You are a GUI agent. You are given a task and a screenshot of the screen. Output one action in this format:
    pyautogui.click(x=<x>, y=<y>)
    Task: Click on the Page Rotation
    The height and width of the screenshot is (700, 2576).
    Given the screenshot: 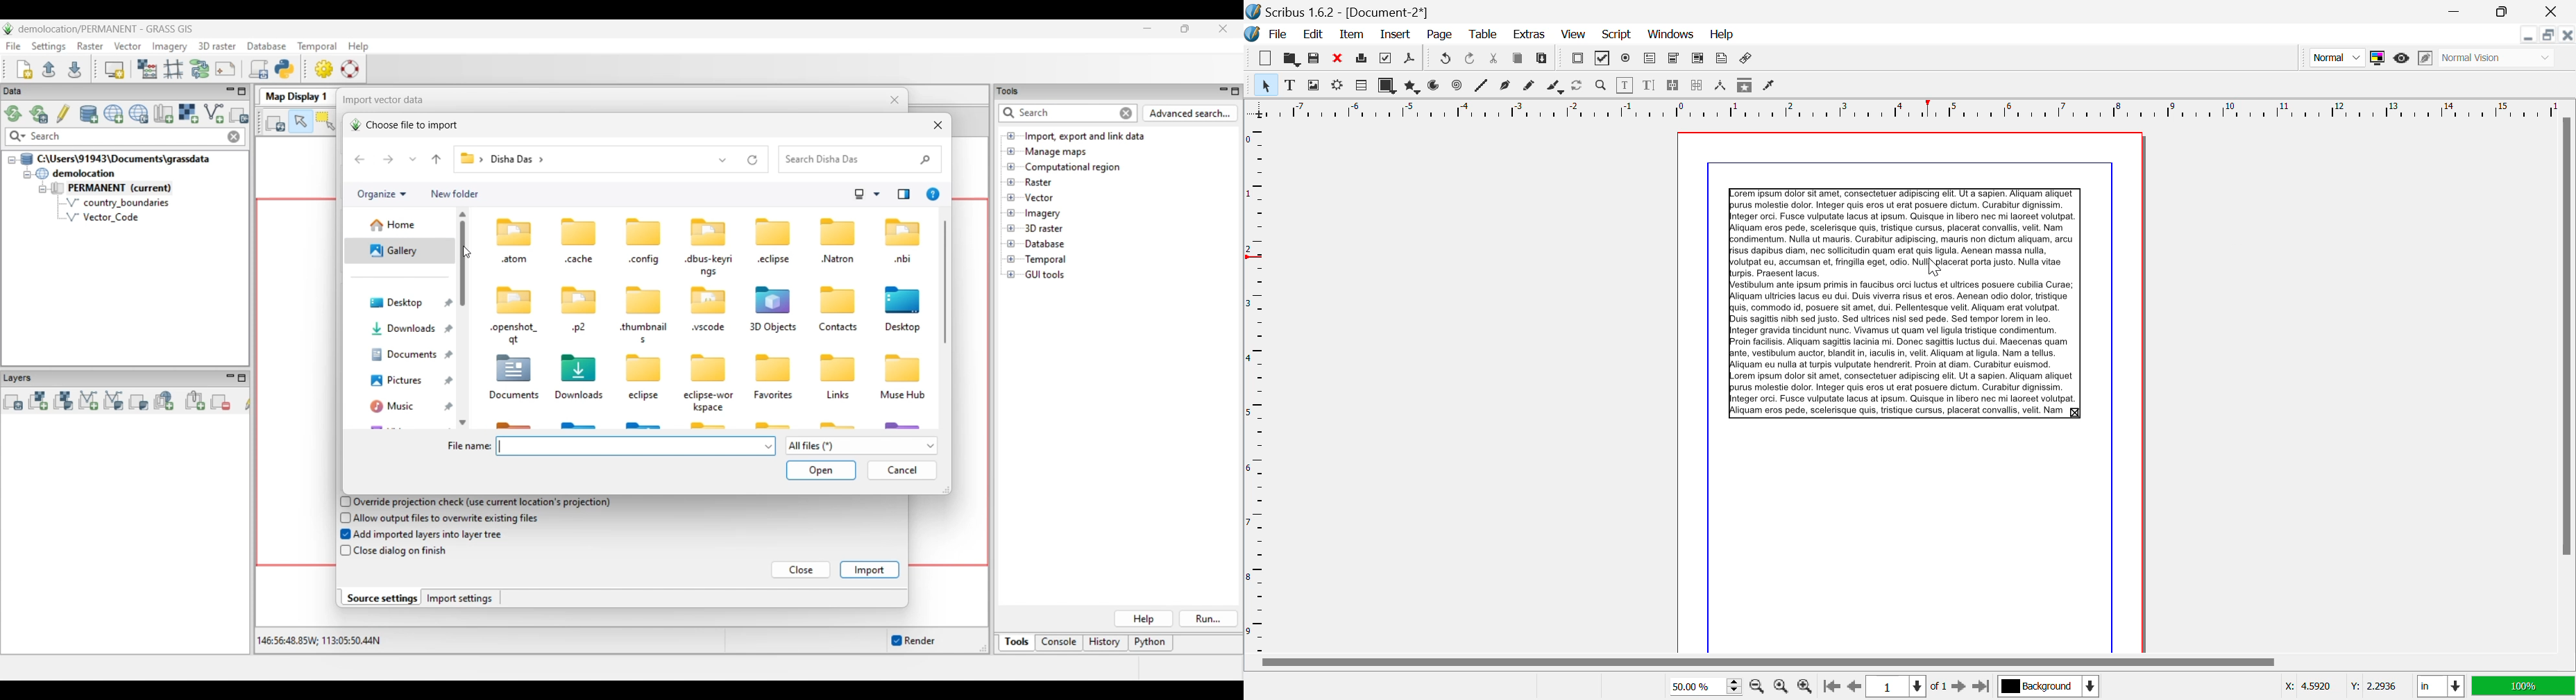 What is the action you would take?
    pyautogui.click(x=1580, y=87)
    